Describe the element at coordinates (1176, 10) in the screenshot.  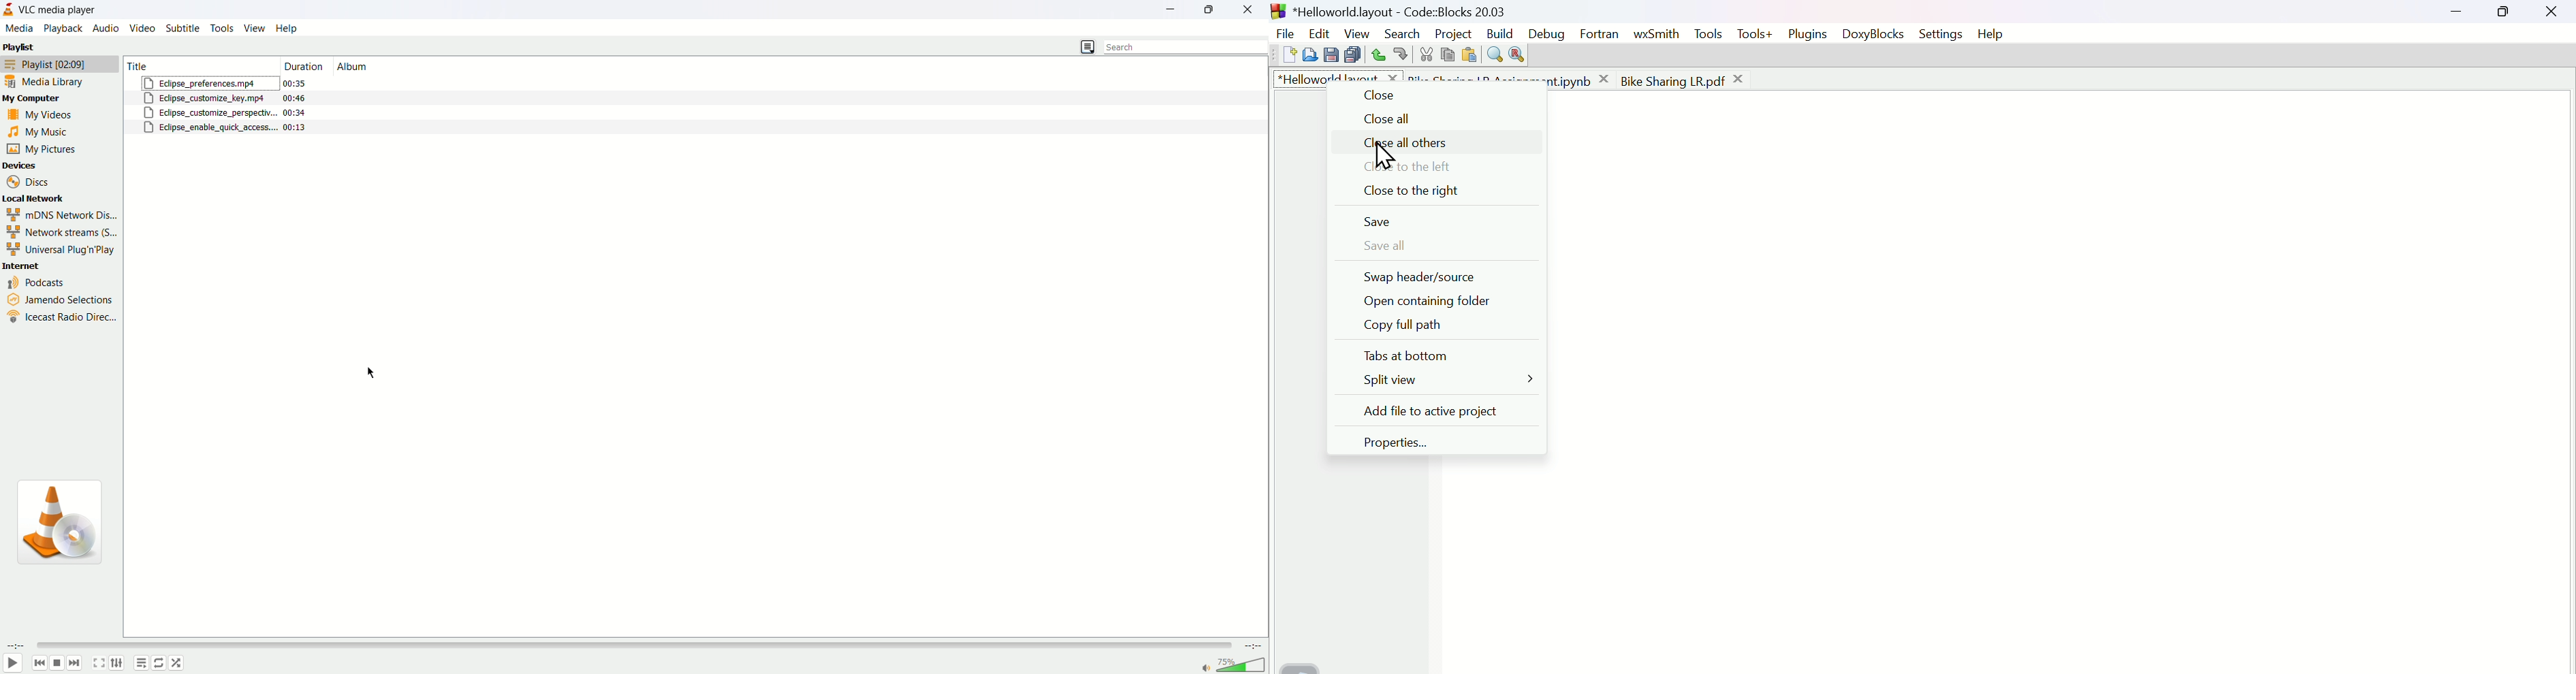
I see `minimize` at that location.